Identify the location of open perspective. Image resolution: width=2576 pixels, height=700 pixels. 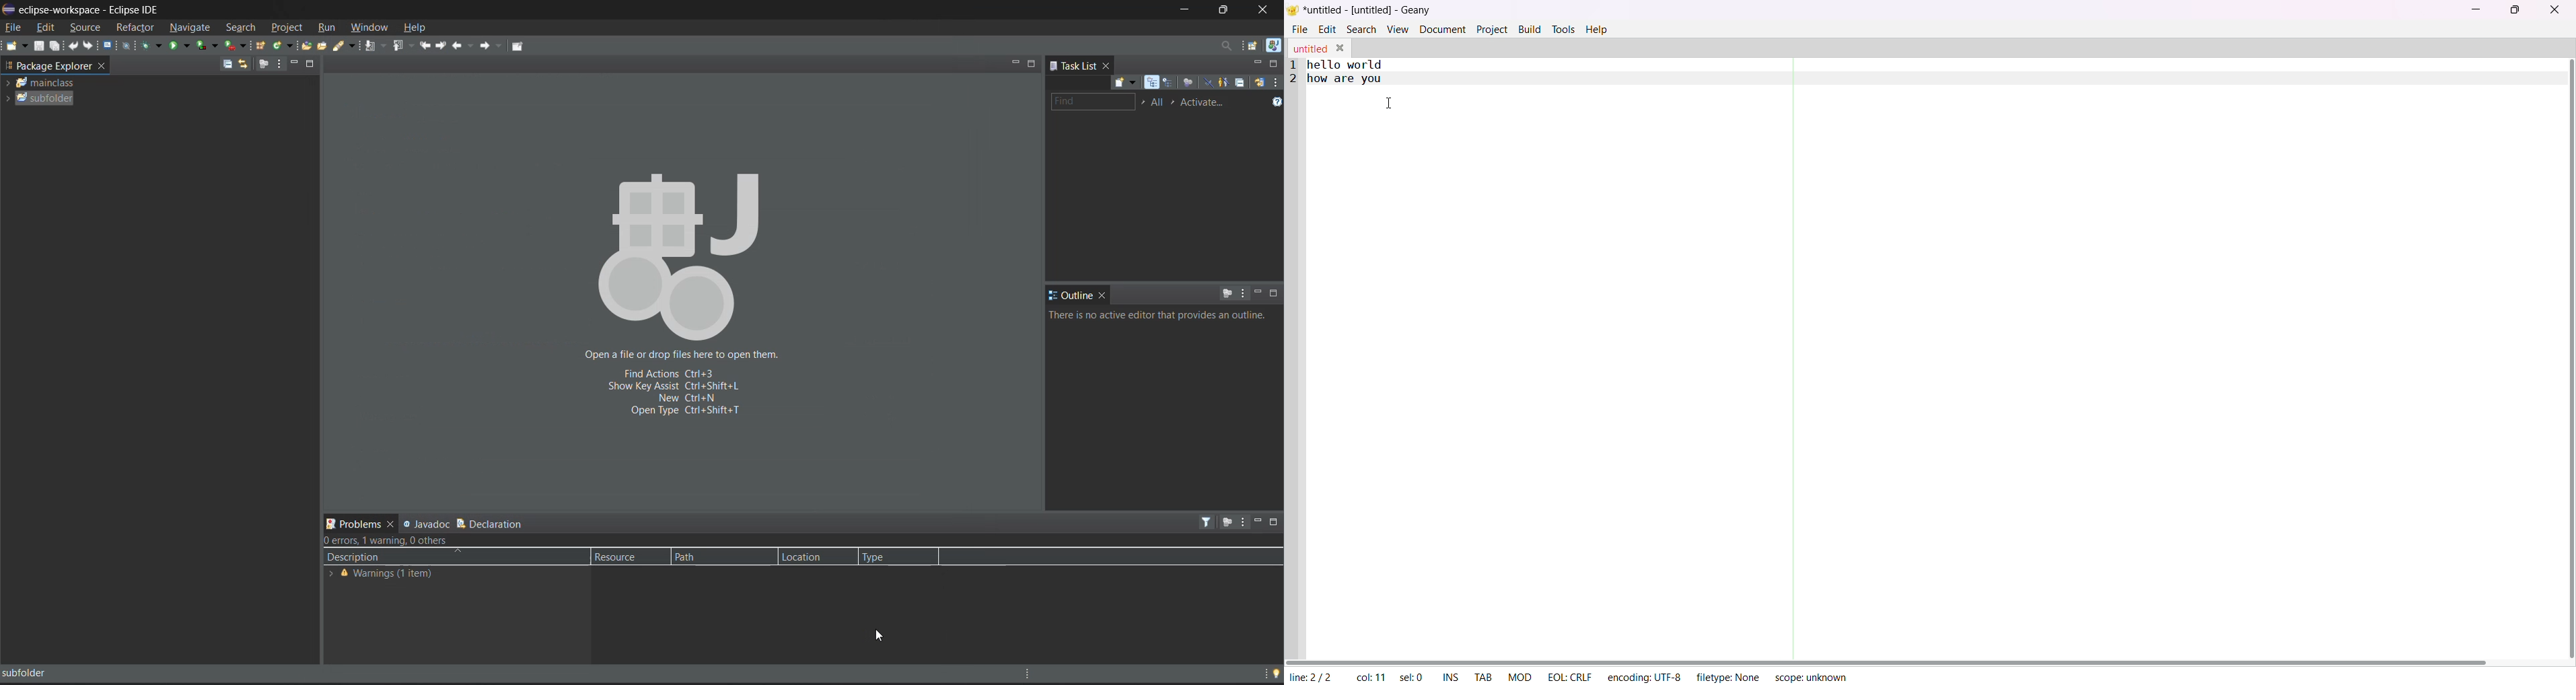
(1252, 45).